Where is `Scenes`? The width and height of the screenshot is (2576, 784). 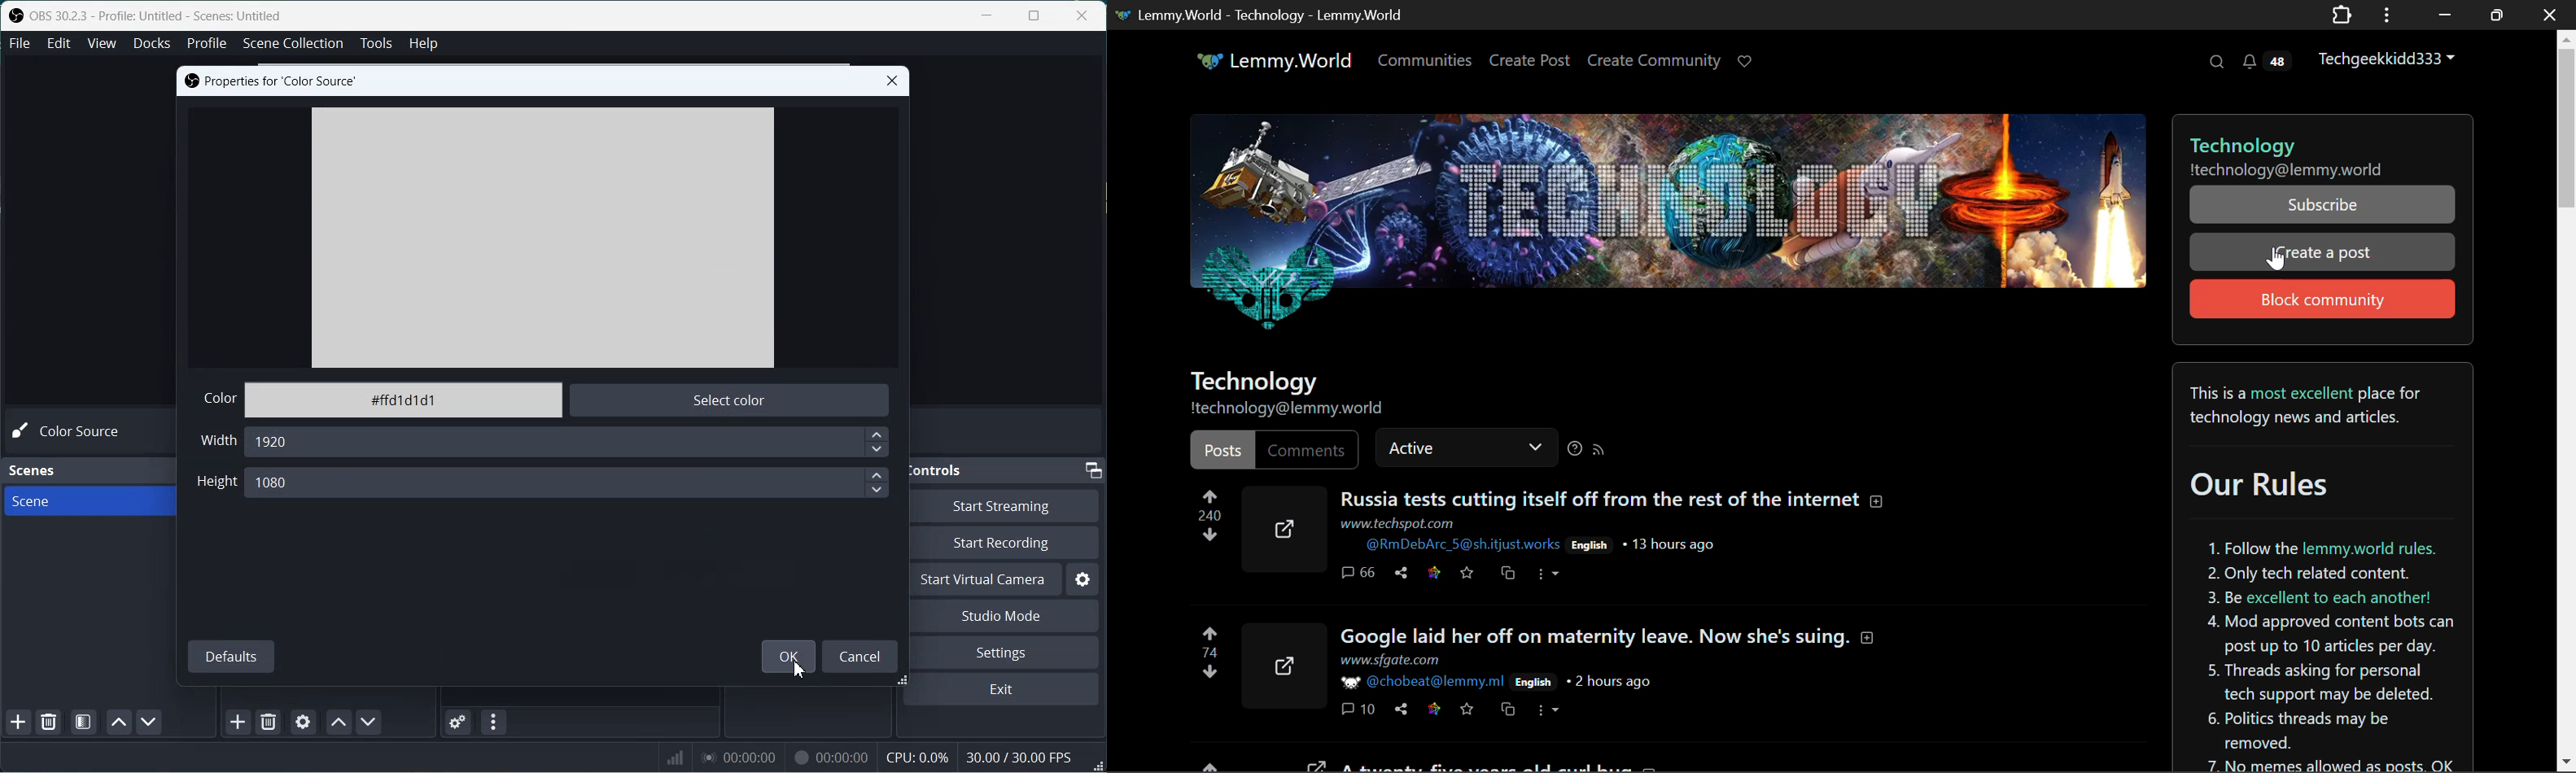
Scenes is located at coordinates (40, 471).